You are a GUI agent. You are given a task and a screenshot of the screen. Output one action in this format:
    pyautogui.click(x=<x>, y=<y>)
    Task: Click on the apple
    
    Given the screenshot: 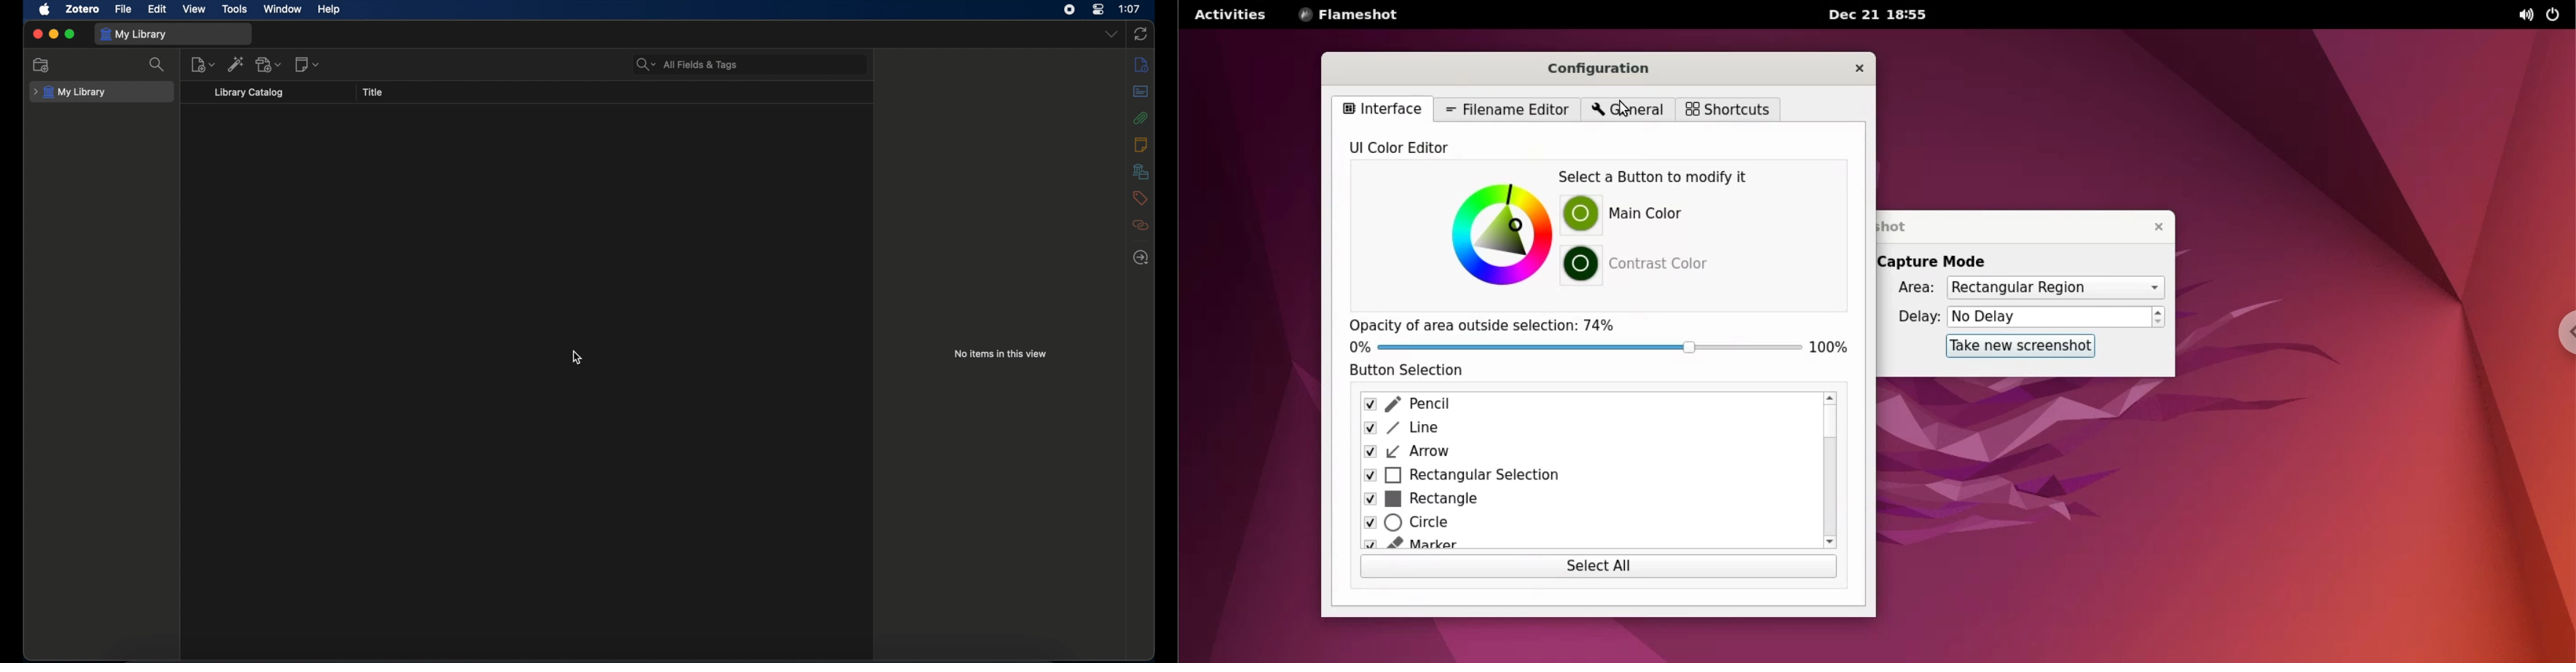 What is the action you would take?
    pyautogui.click(x=45, y=10)
    